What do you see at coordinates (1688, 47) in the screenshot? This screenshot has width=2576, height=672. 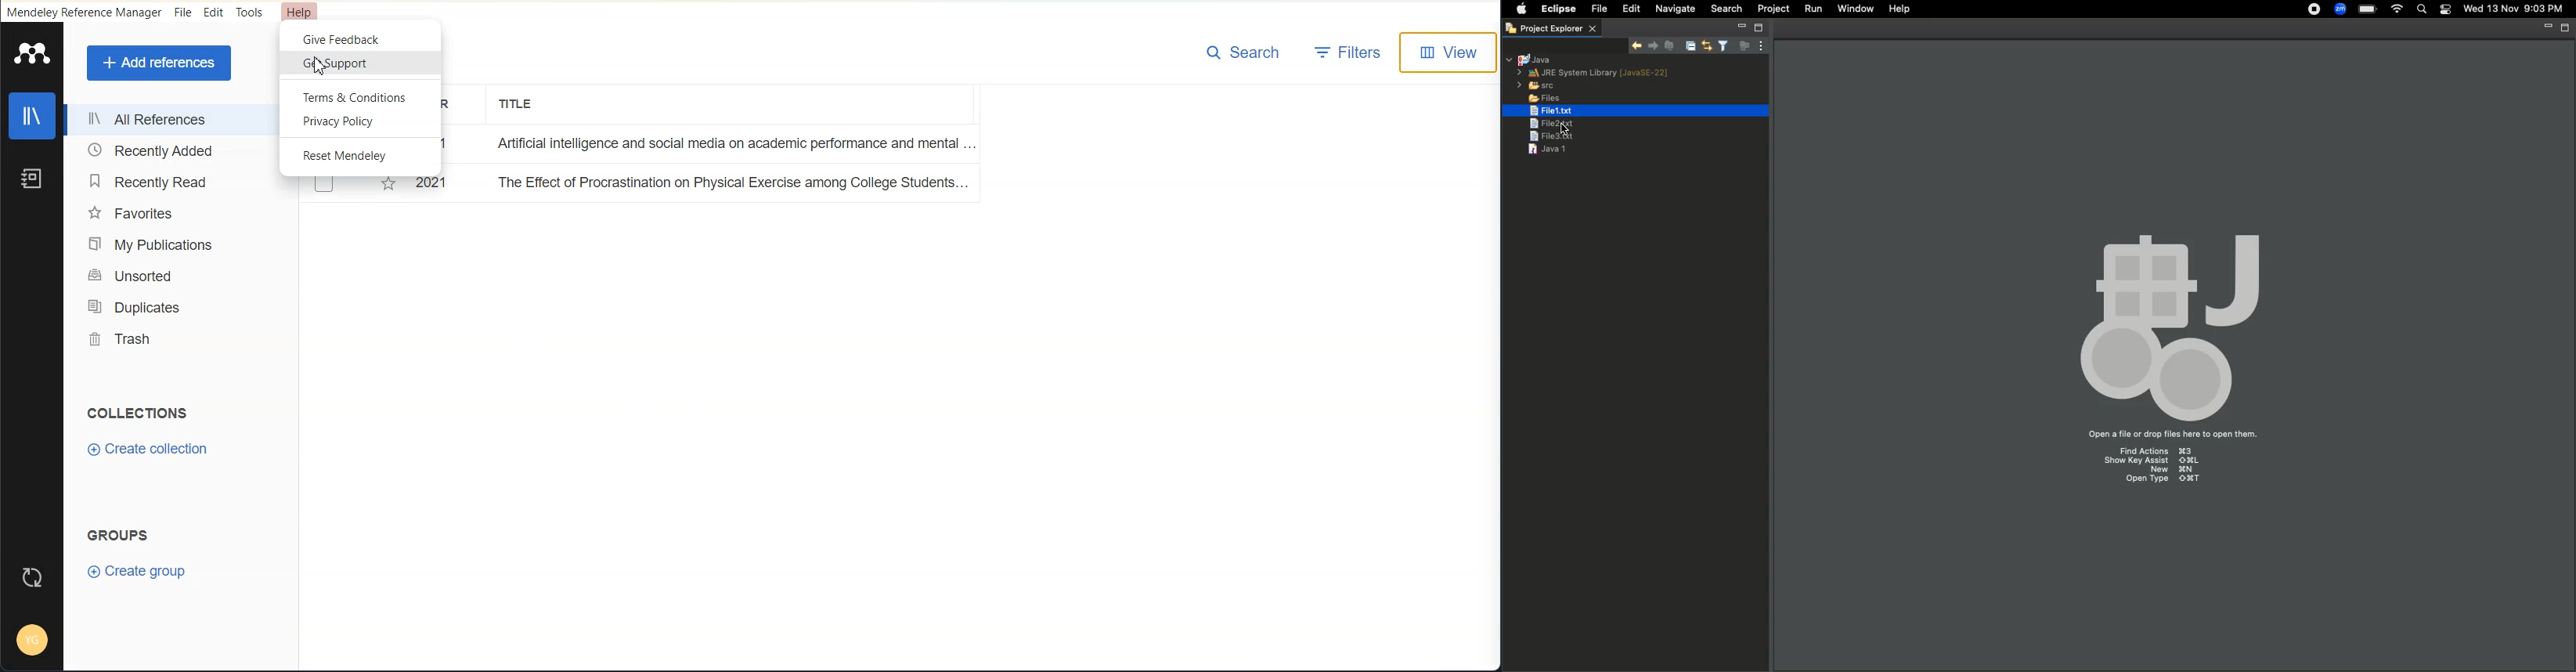 I see `Collapse all` at bounding box center [1688, 47].